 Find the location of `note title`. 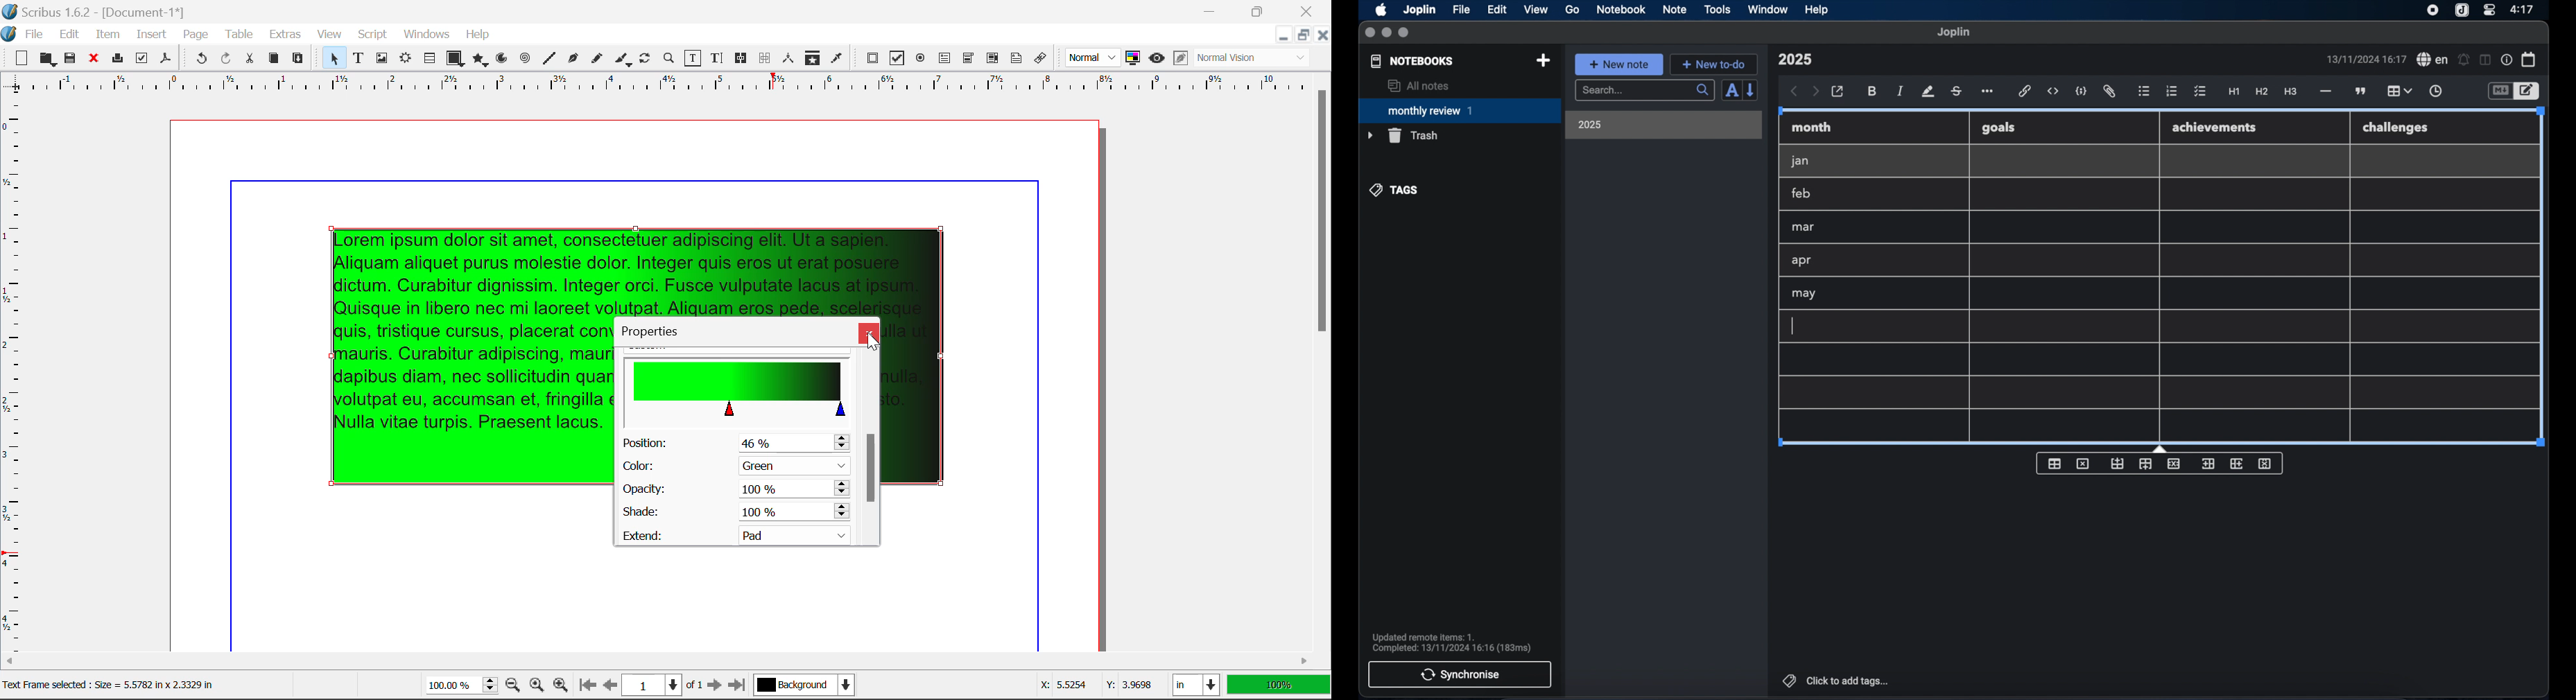

note title is located at coordinates (1795, 60).